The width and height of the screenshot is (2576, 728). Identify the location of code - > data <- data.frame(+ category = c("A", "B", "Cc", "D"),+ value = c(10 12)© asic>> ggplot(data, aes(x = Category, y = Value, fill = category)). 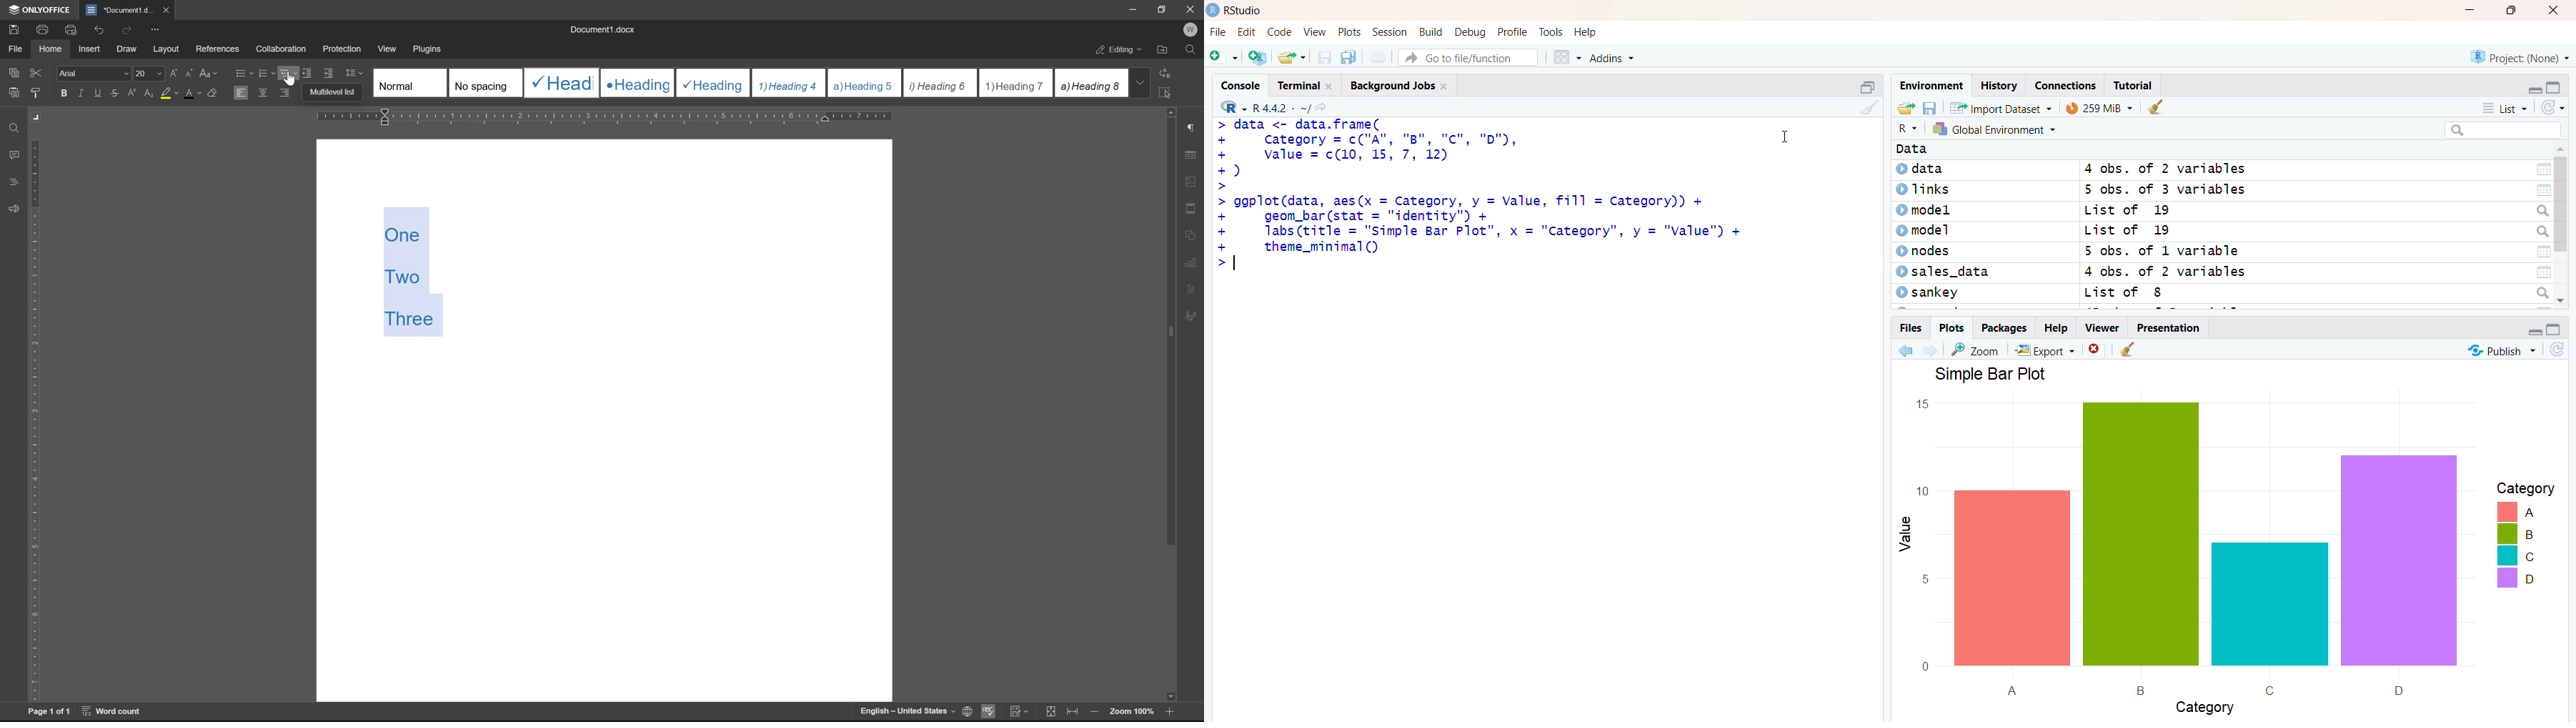
(1481, 197).